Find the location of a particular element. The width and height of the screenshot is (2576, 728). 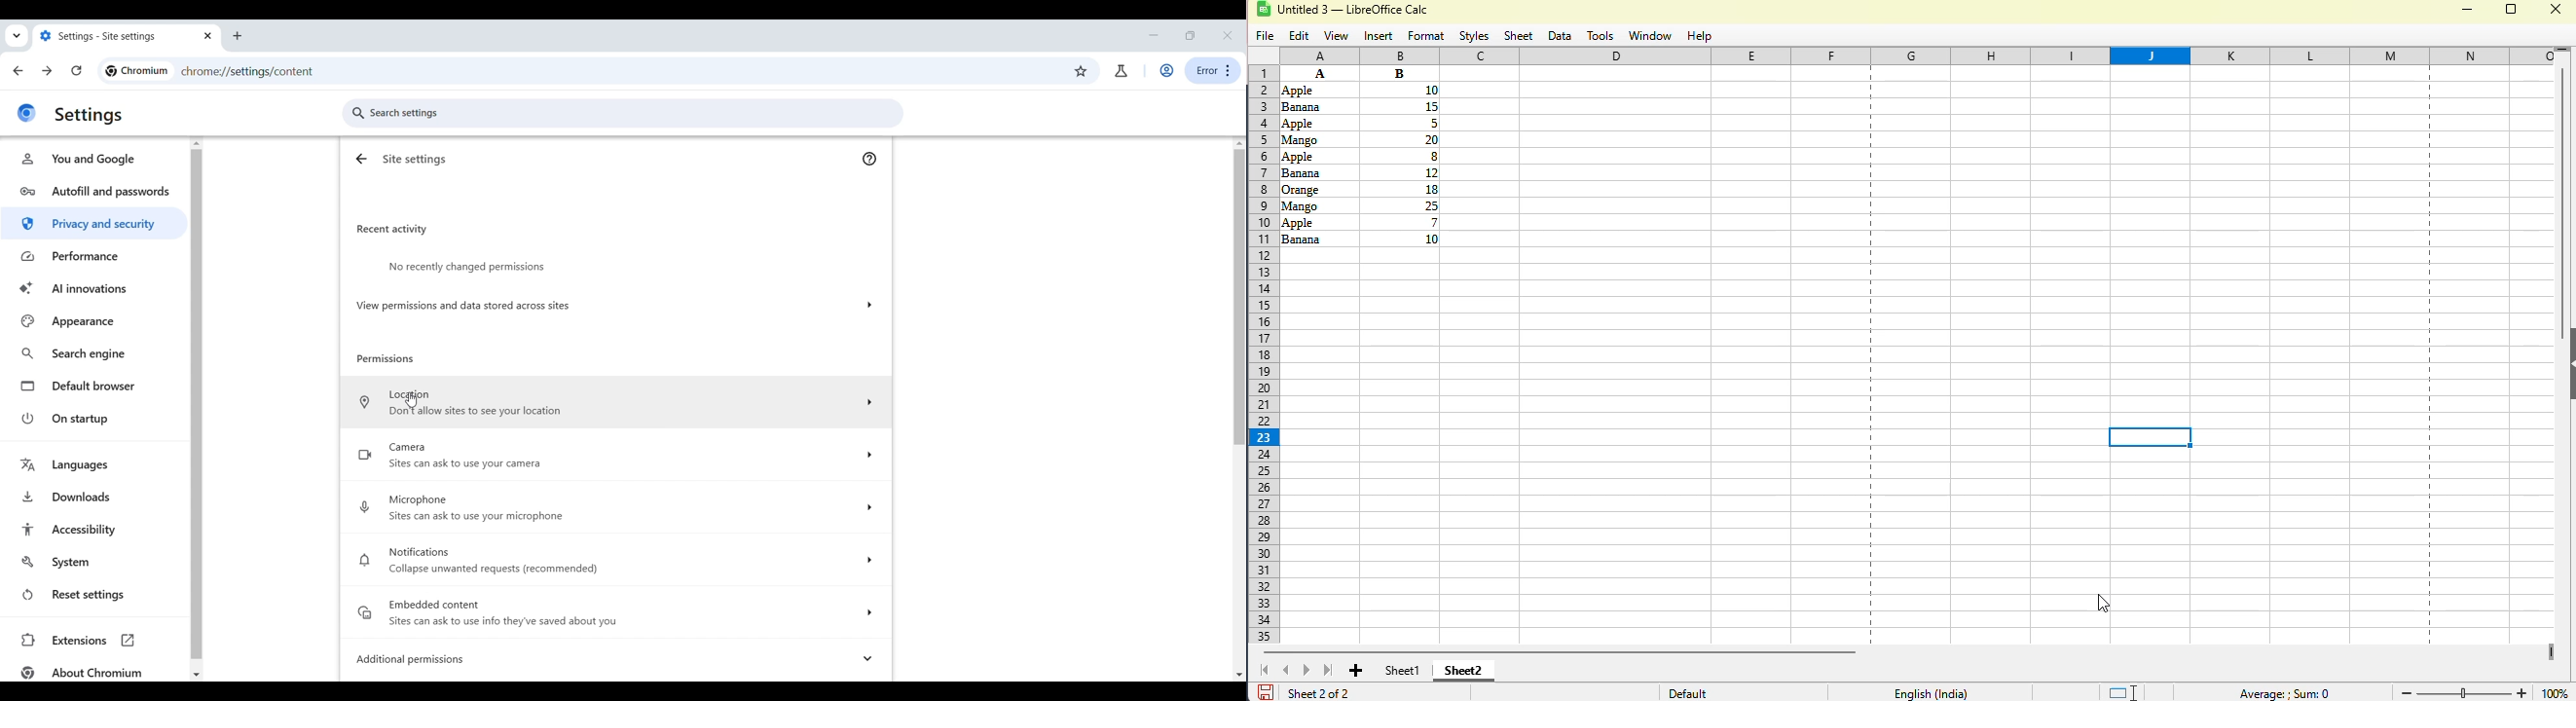

 is located at coordinates (1318, 204).